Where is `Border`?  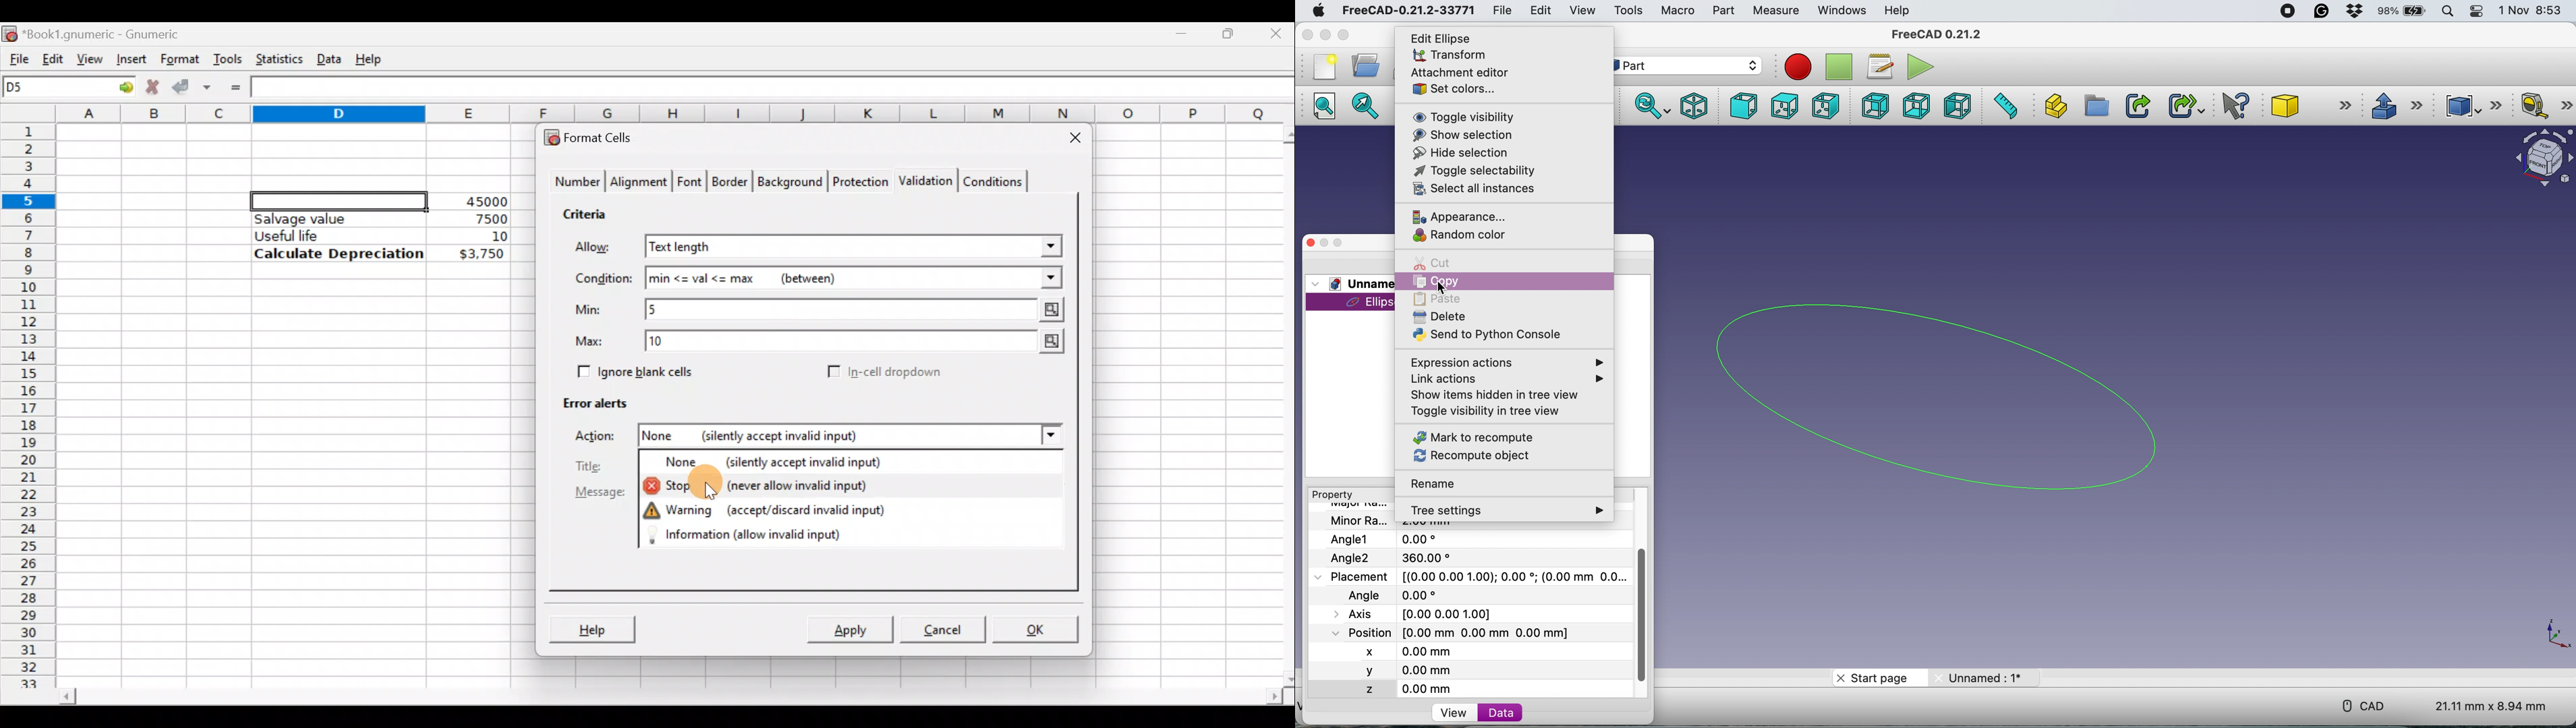 Border is located at coordinates (731, 185).